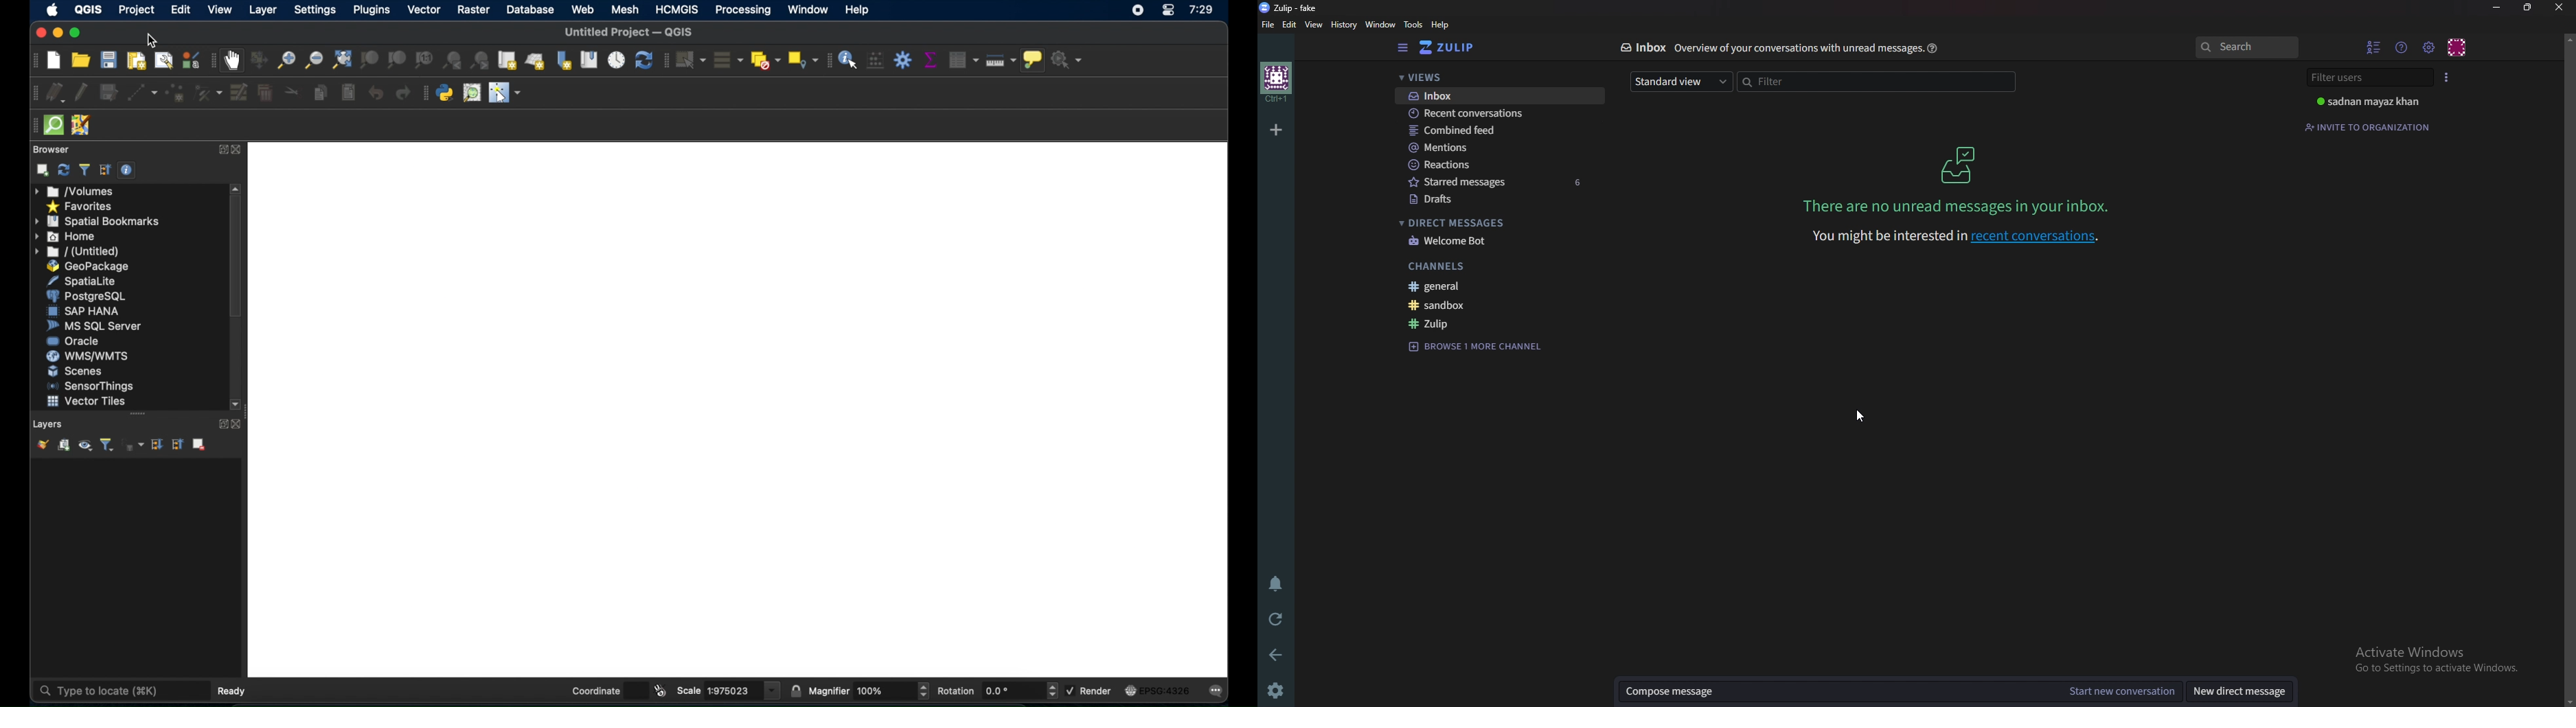 The width and height of the screenshot is (2576, 728). I want to click on show map tips, so click(1034, 60).